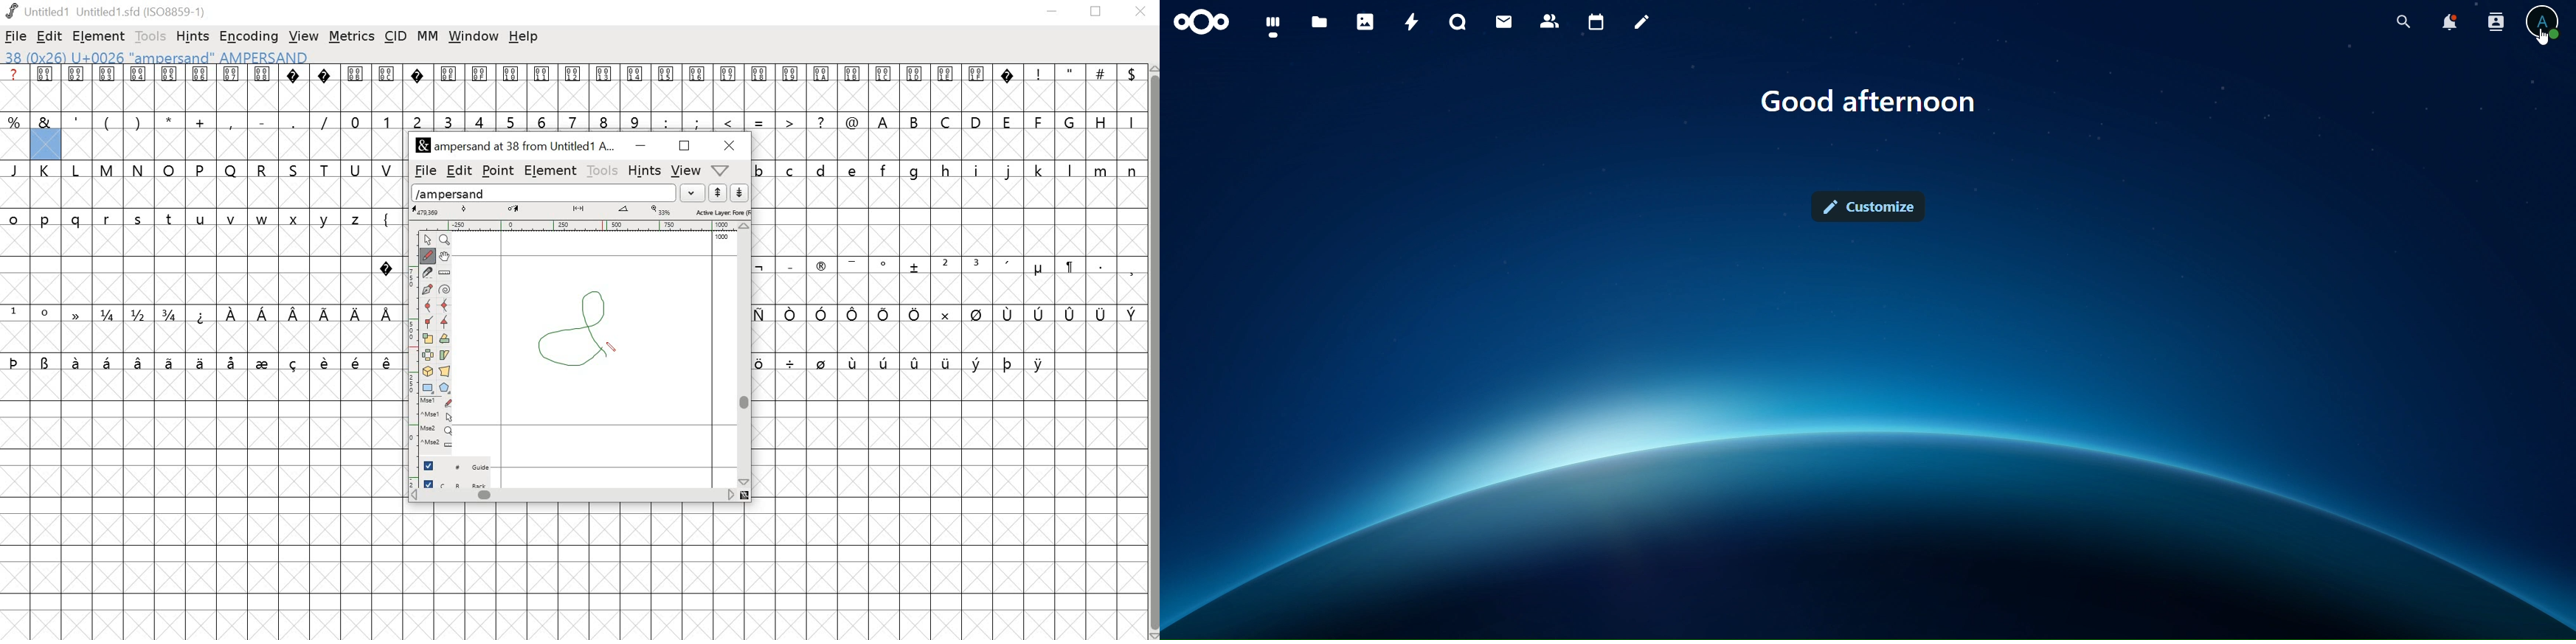  I want to click on symbol, so click(885, 361).